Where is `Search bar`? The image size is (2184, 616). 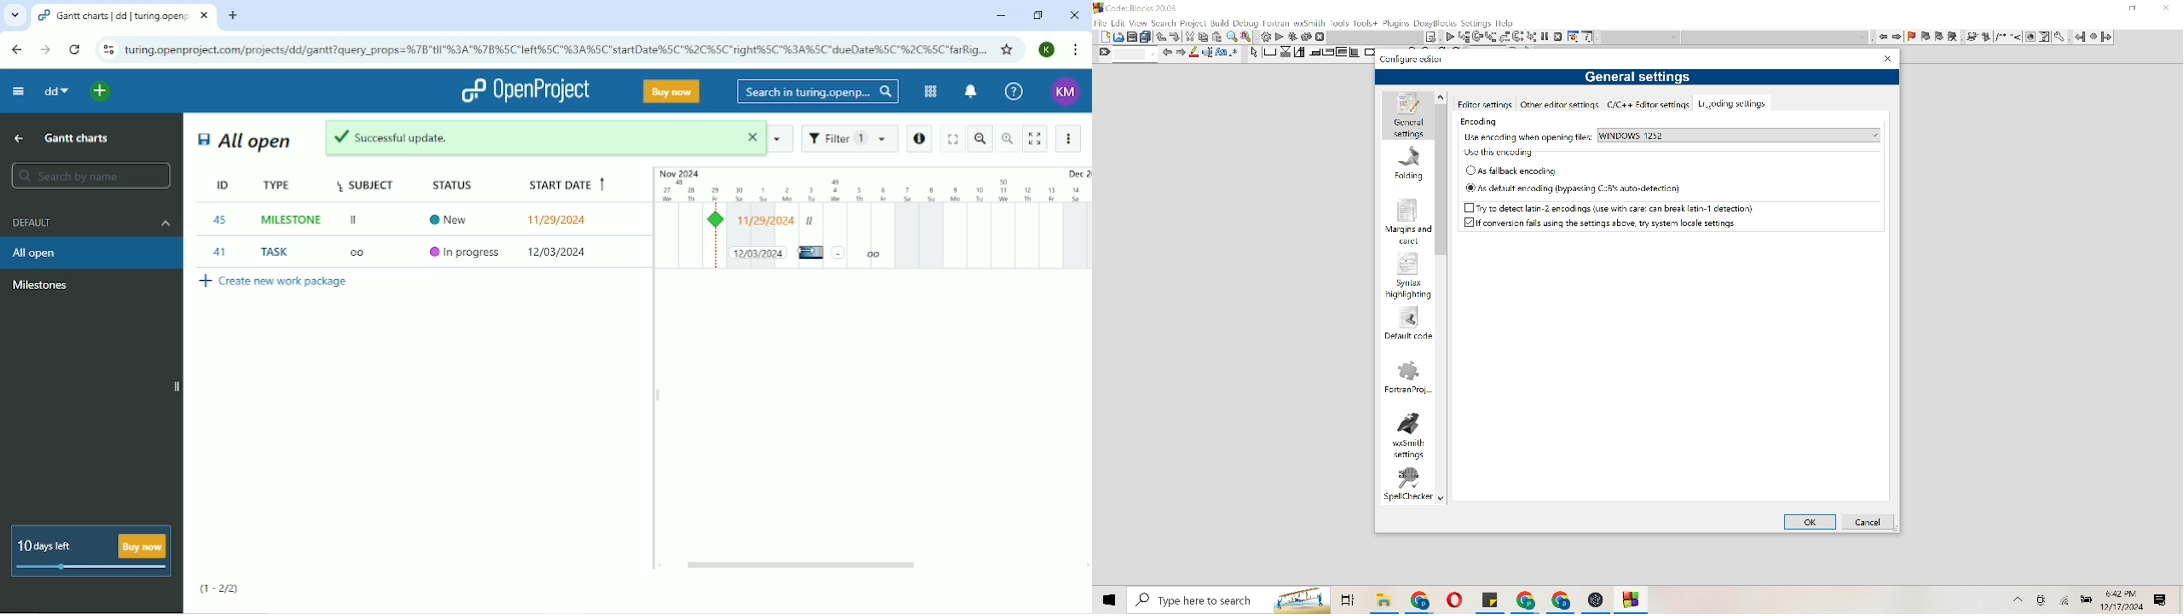
Search bar is located at coordinates (1228, 600).